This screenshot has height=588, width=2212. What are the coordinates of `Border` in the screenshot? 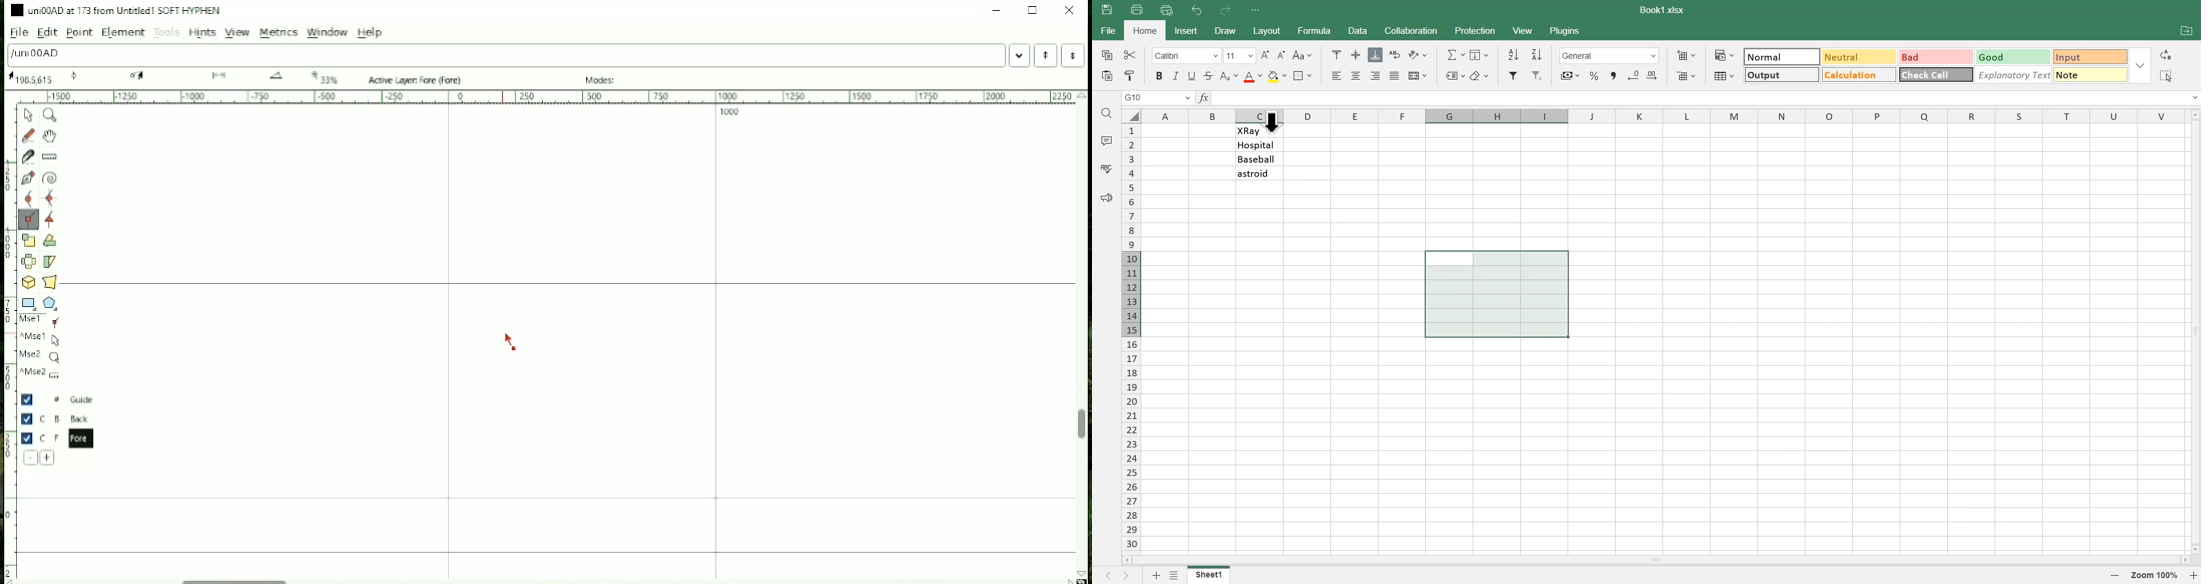 It's located at (1303, 76).